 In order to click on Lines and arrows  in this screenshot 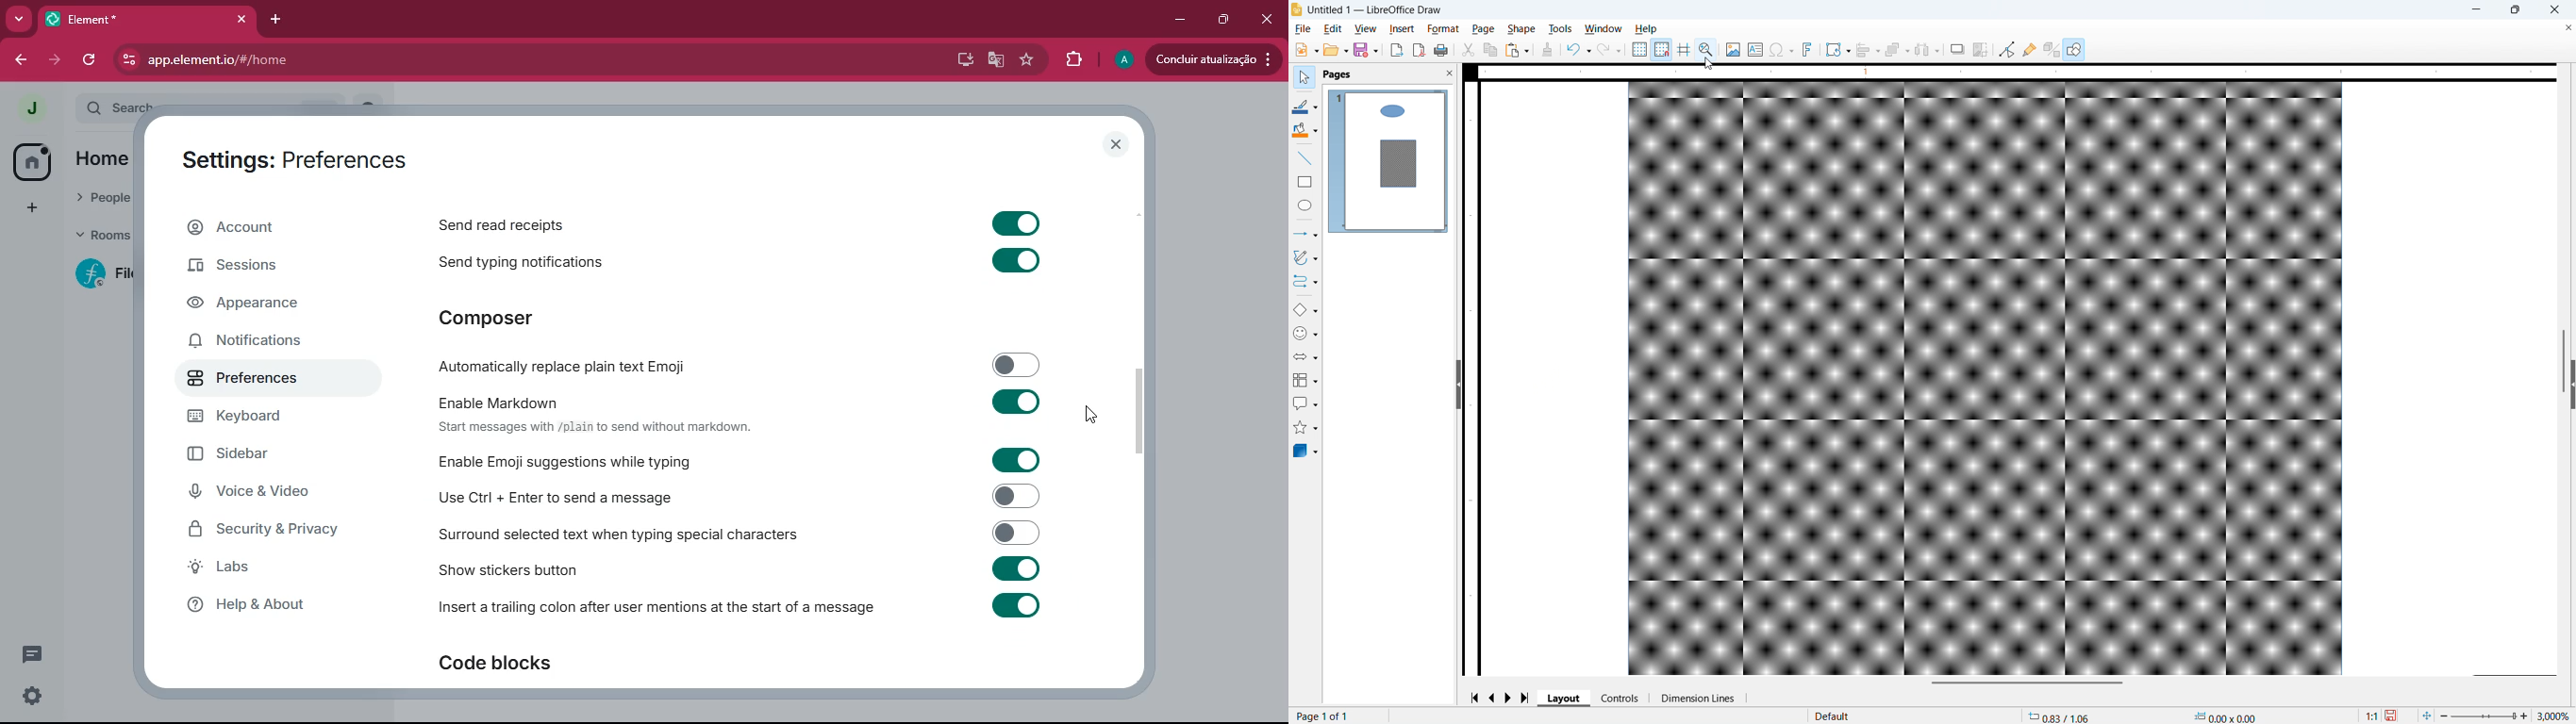, I will do `click(1306, 233)`.